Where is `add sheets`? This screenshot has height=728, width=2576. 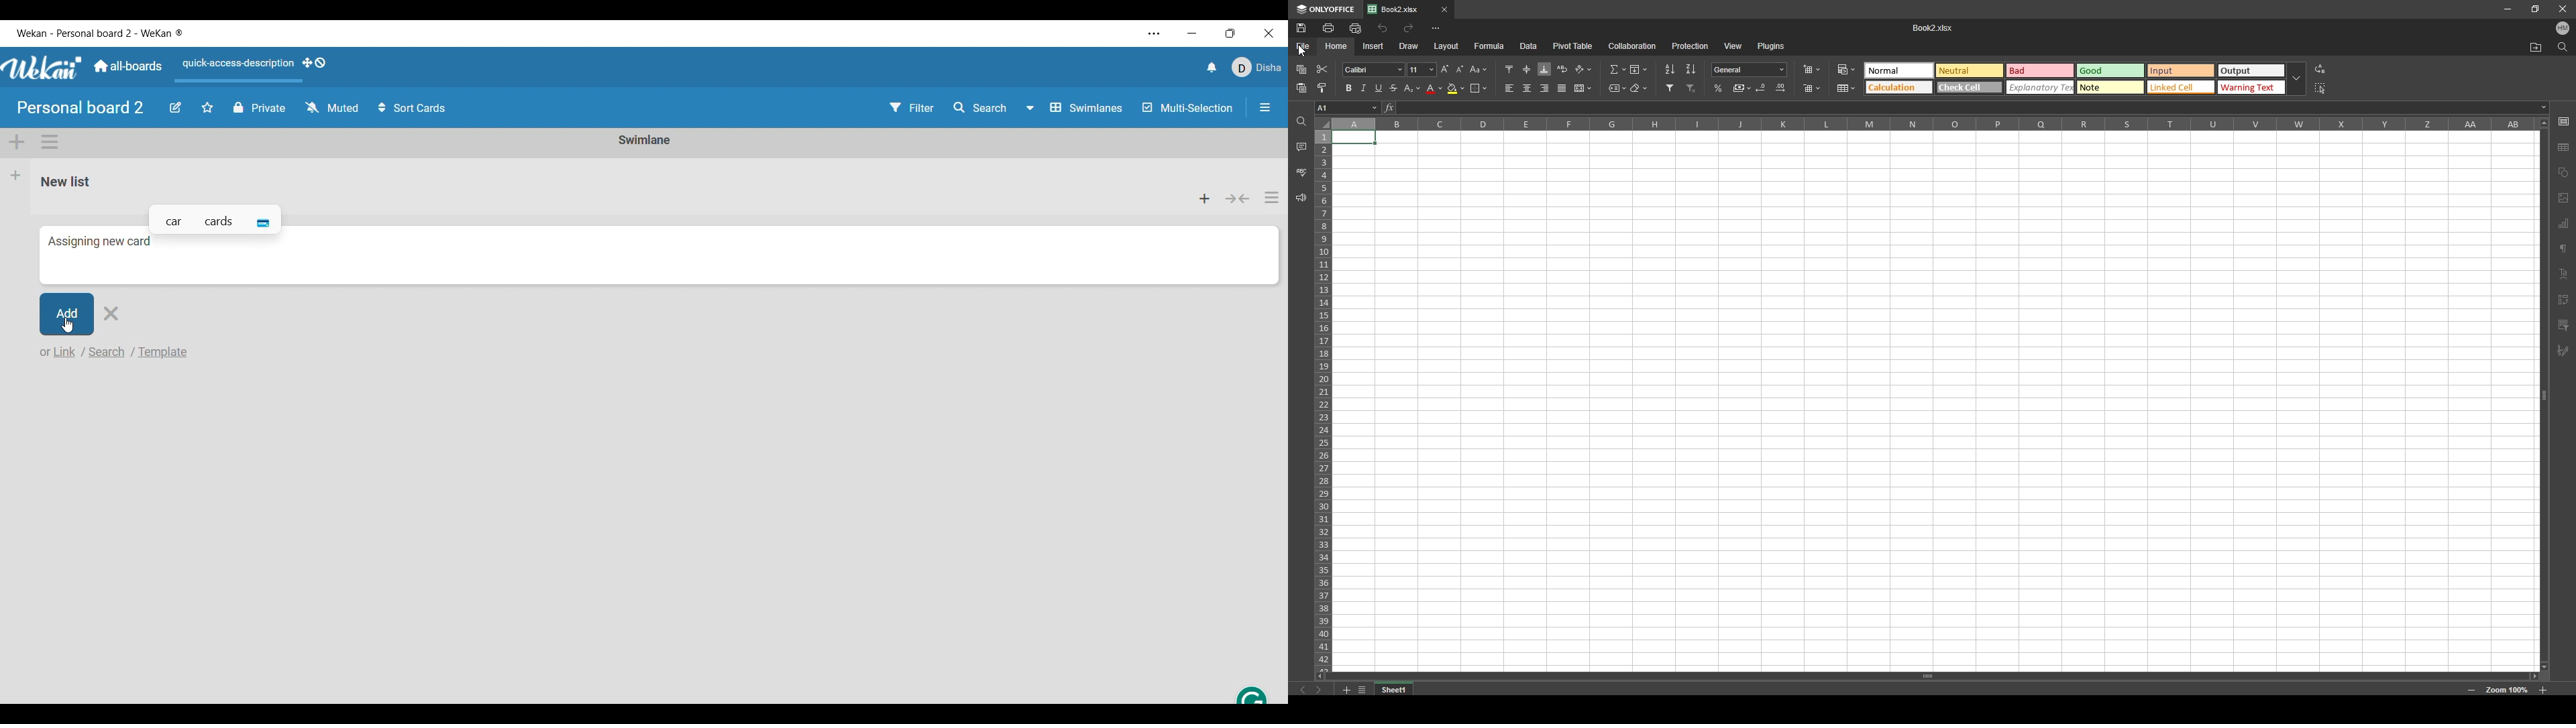
add sheets is located at coordinates (1346, 689).